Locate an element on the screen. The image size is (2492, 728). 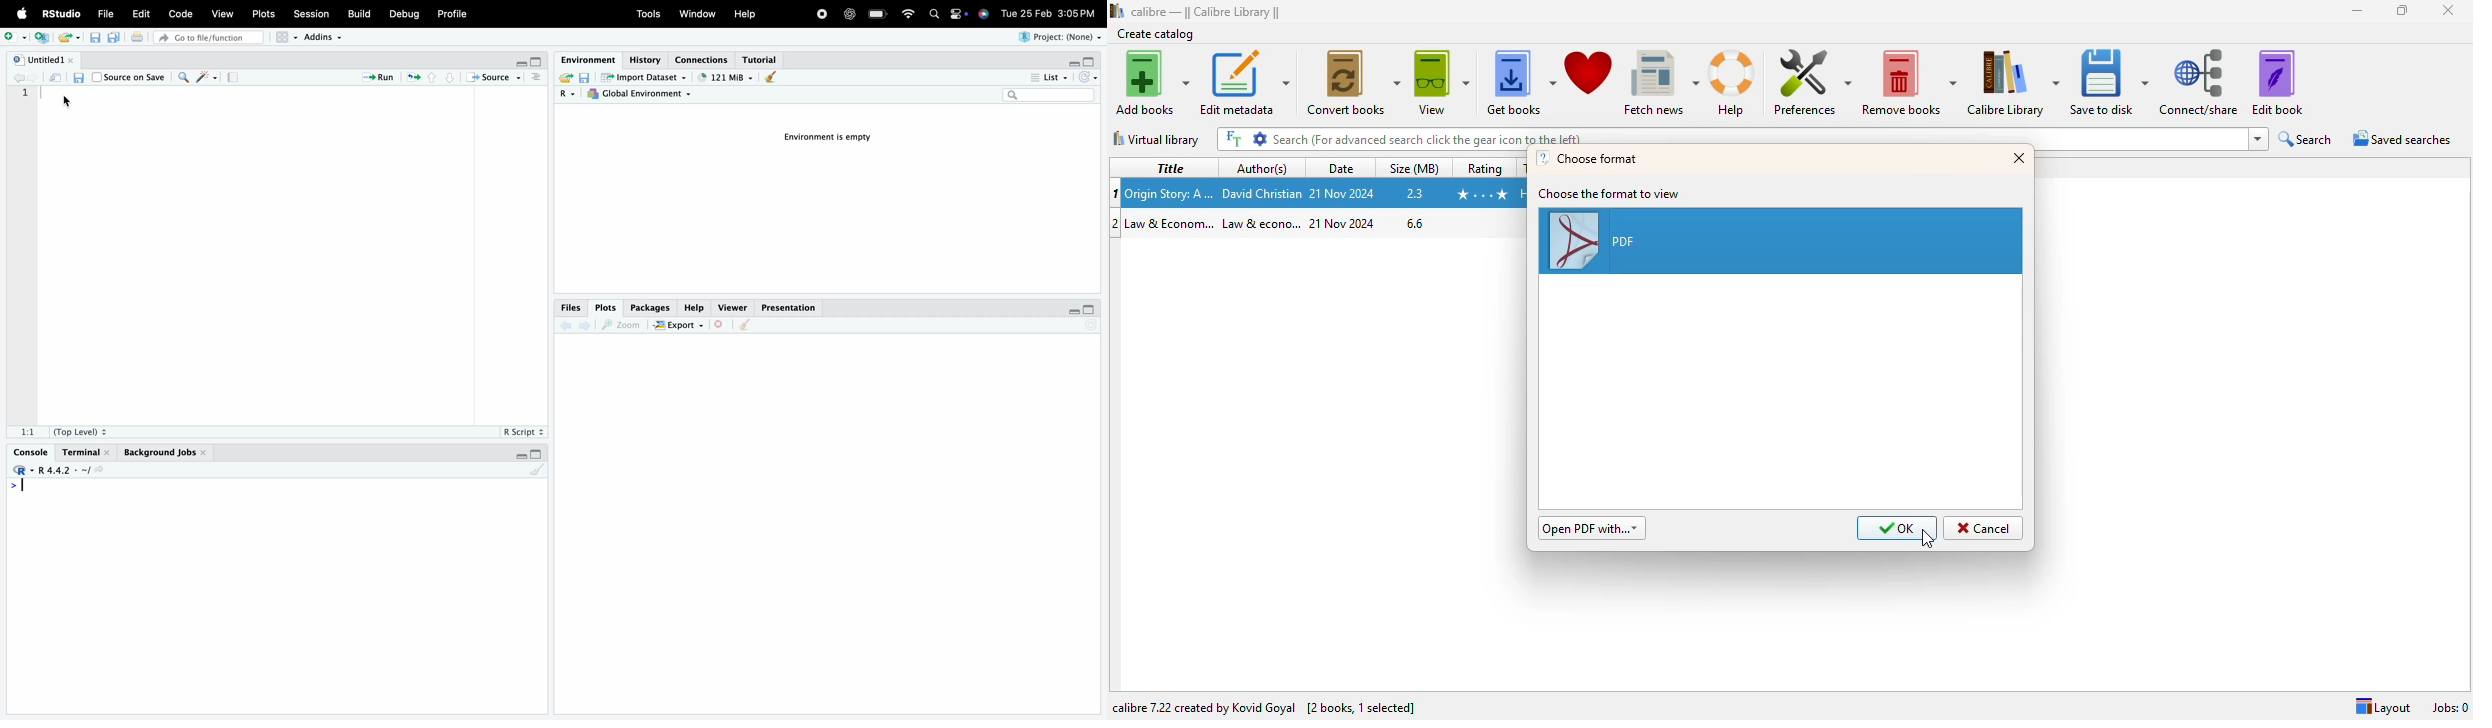
Clear console (Ctrl + L) is located at coordinates (748, 325).